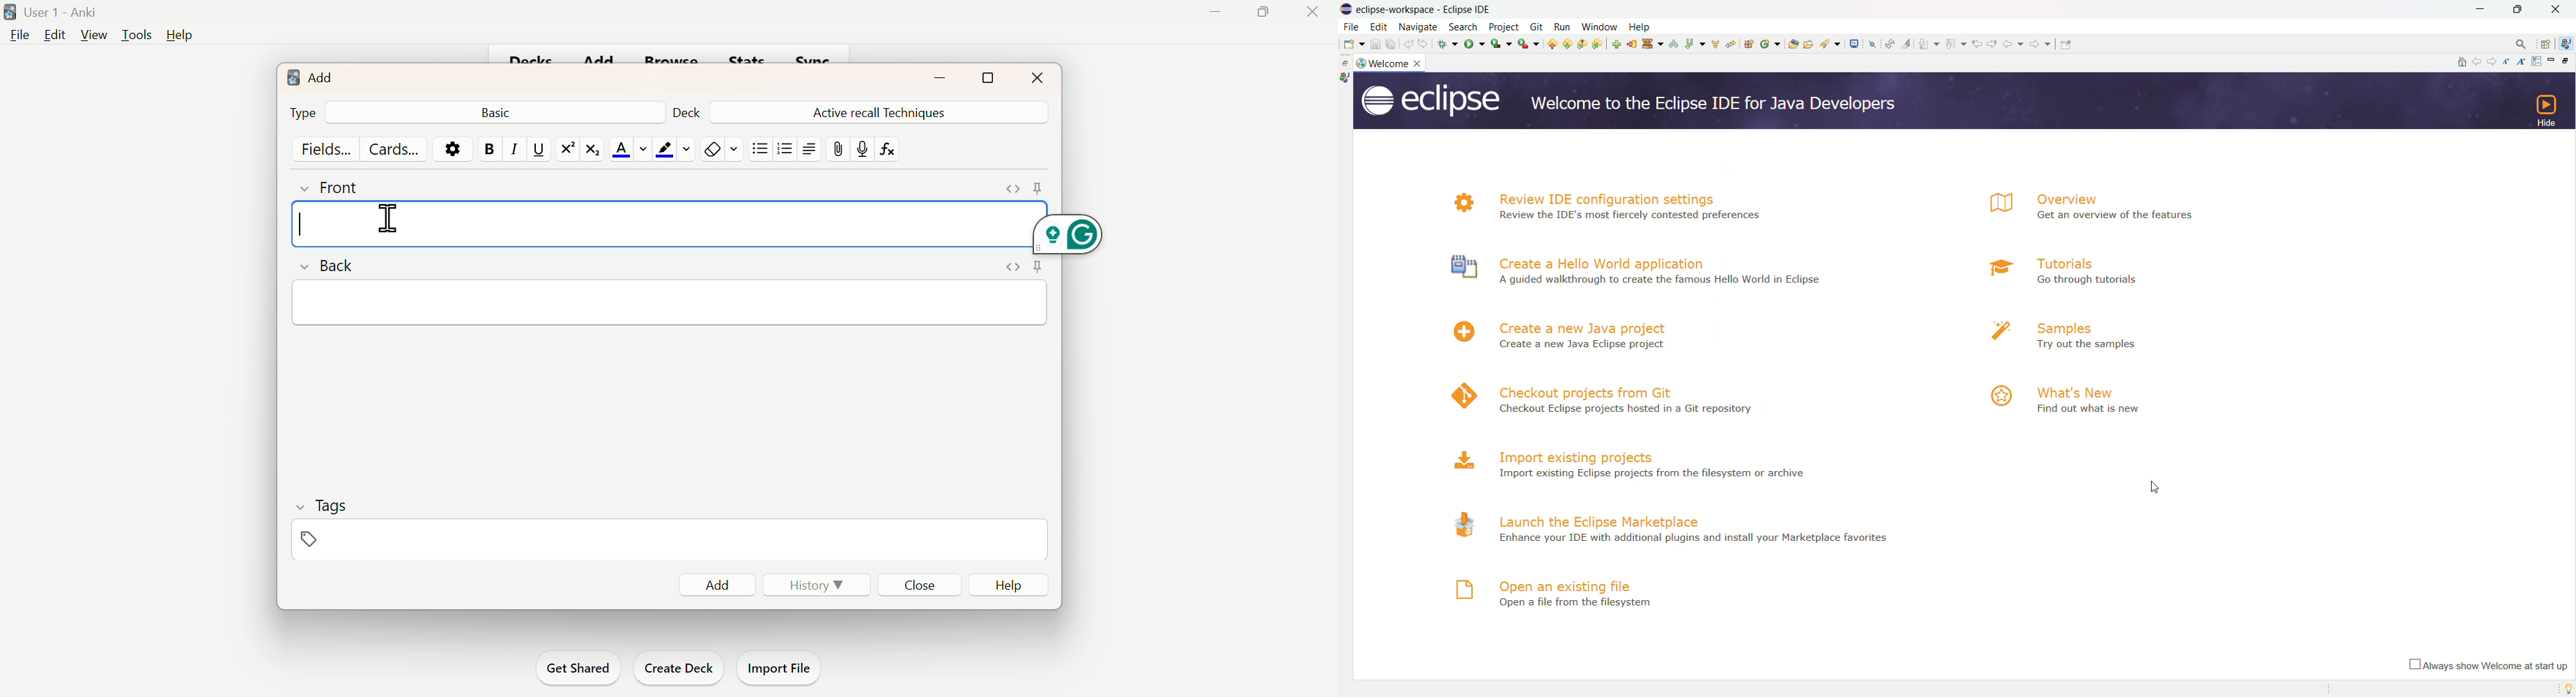 The height and width of the screenshot is (700, 2576). Describe the element at coordinates (1432, 8) in the screenshot. I see `Title` at that location.